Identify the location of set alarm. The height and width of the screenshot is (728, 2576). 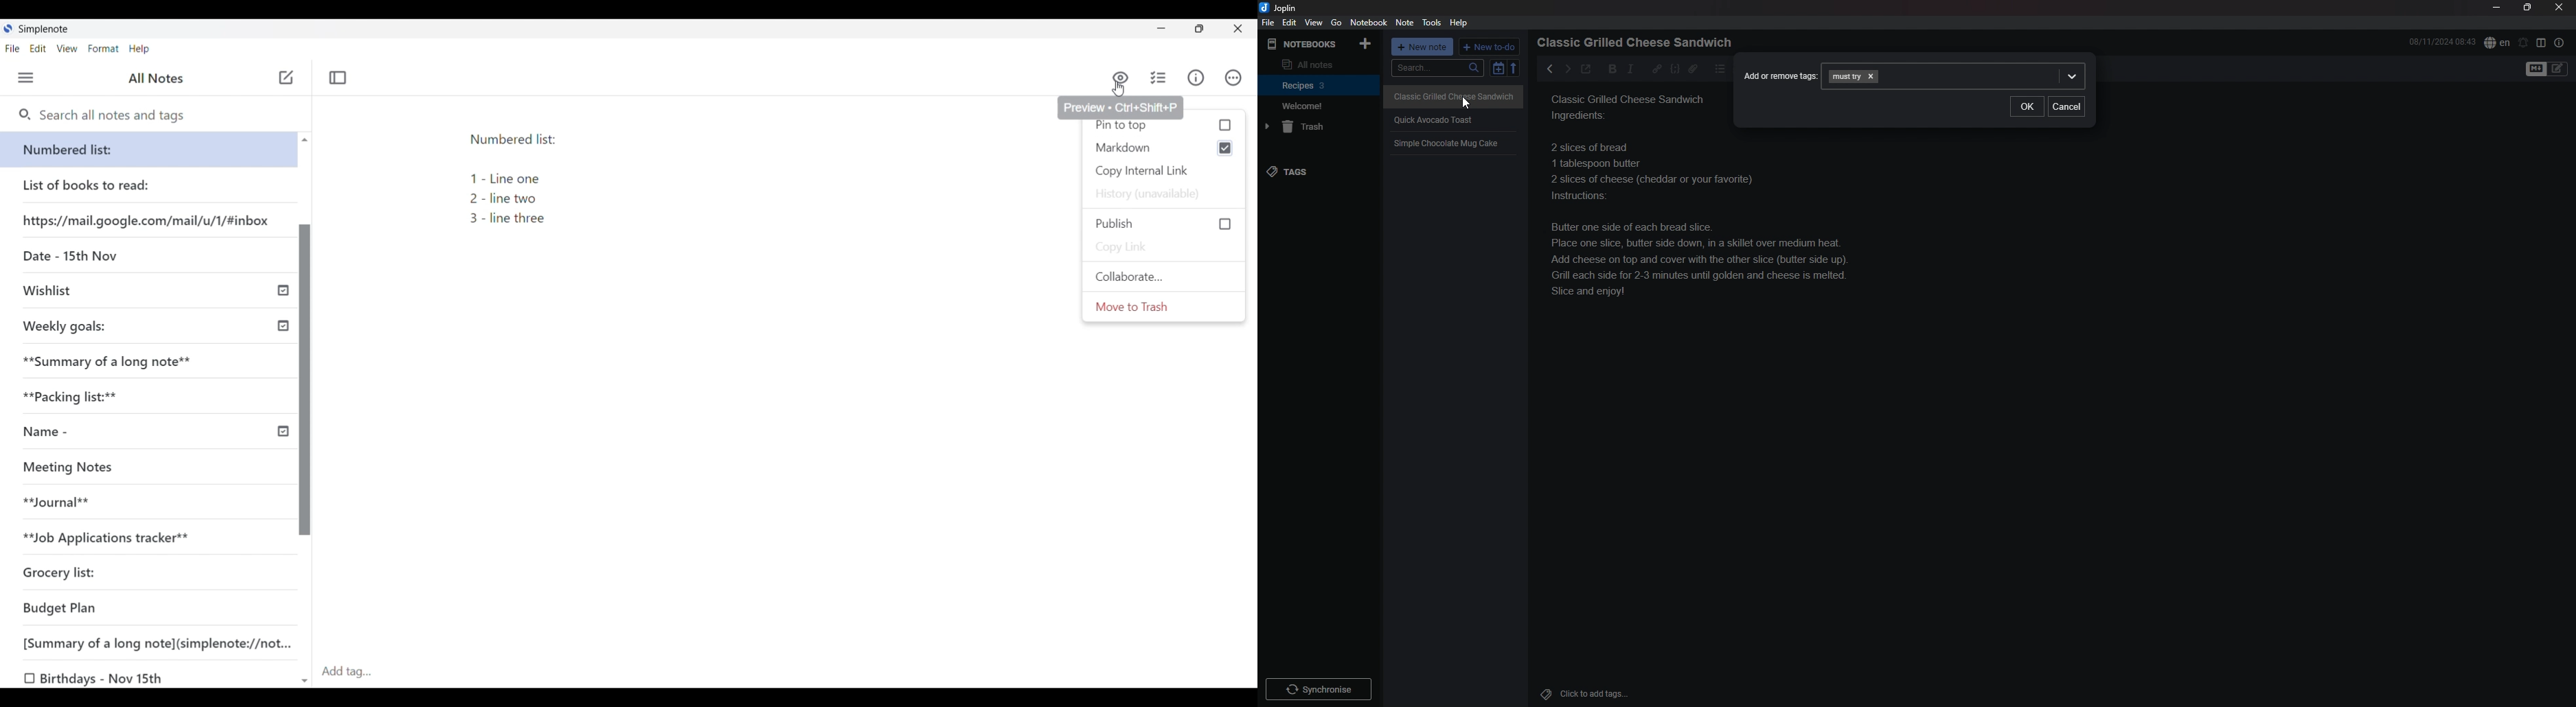
(2524, 42).